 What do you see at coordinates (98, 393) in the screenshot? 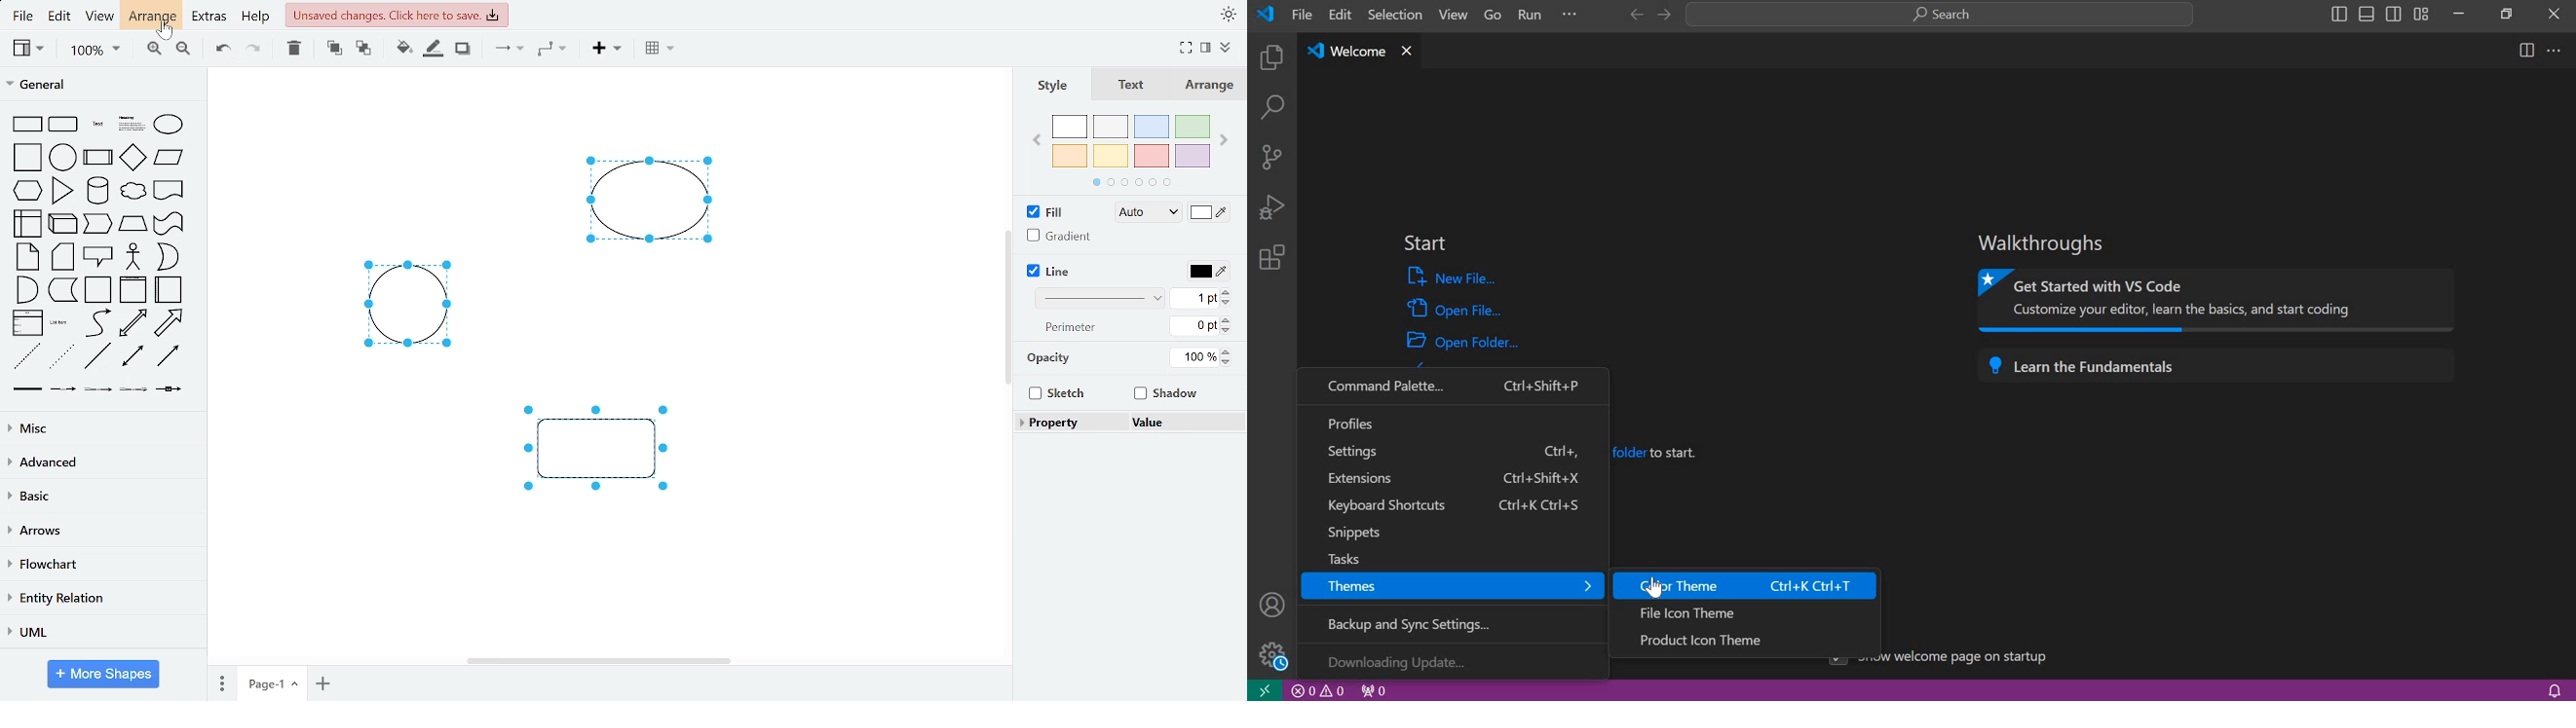
I see `Connector with 2 label` at bounding box center [98, 393].